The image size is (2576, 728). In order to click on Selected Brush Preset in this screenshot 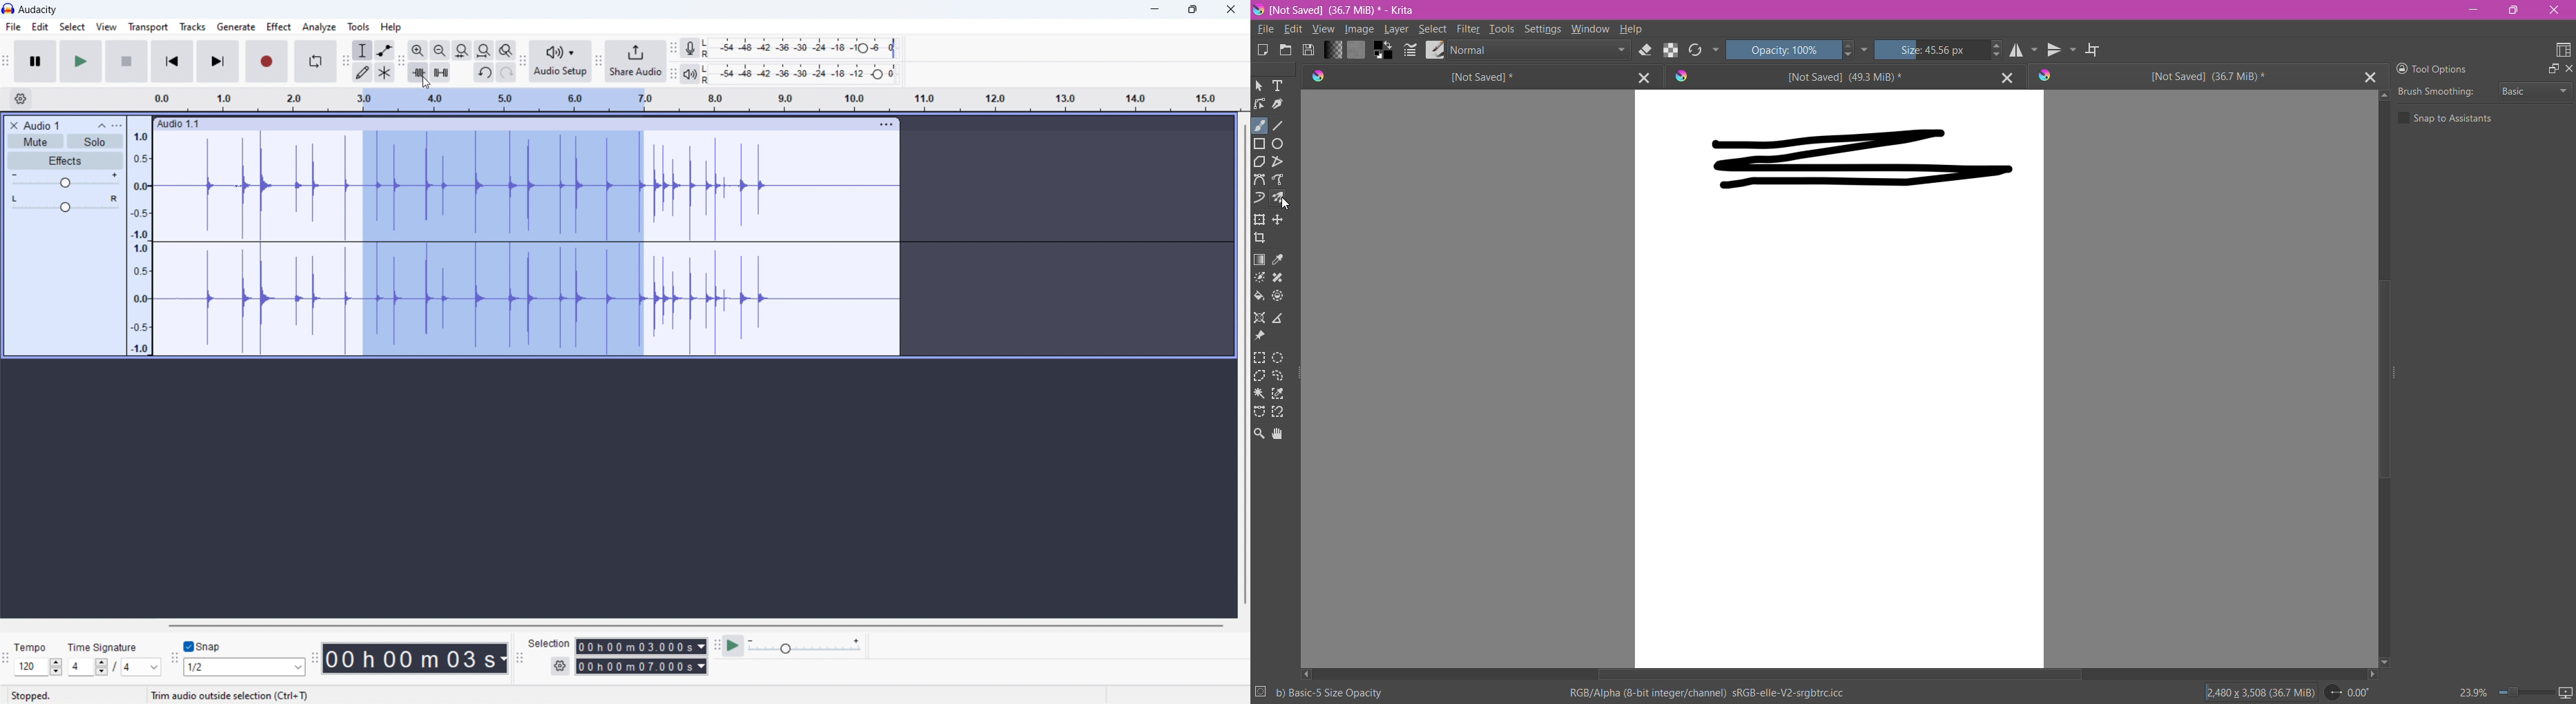, I will do `click(1330, 693)`.